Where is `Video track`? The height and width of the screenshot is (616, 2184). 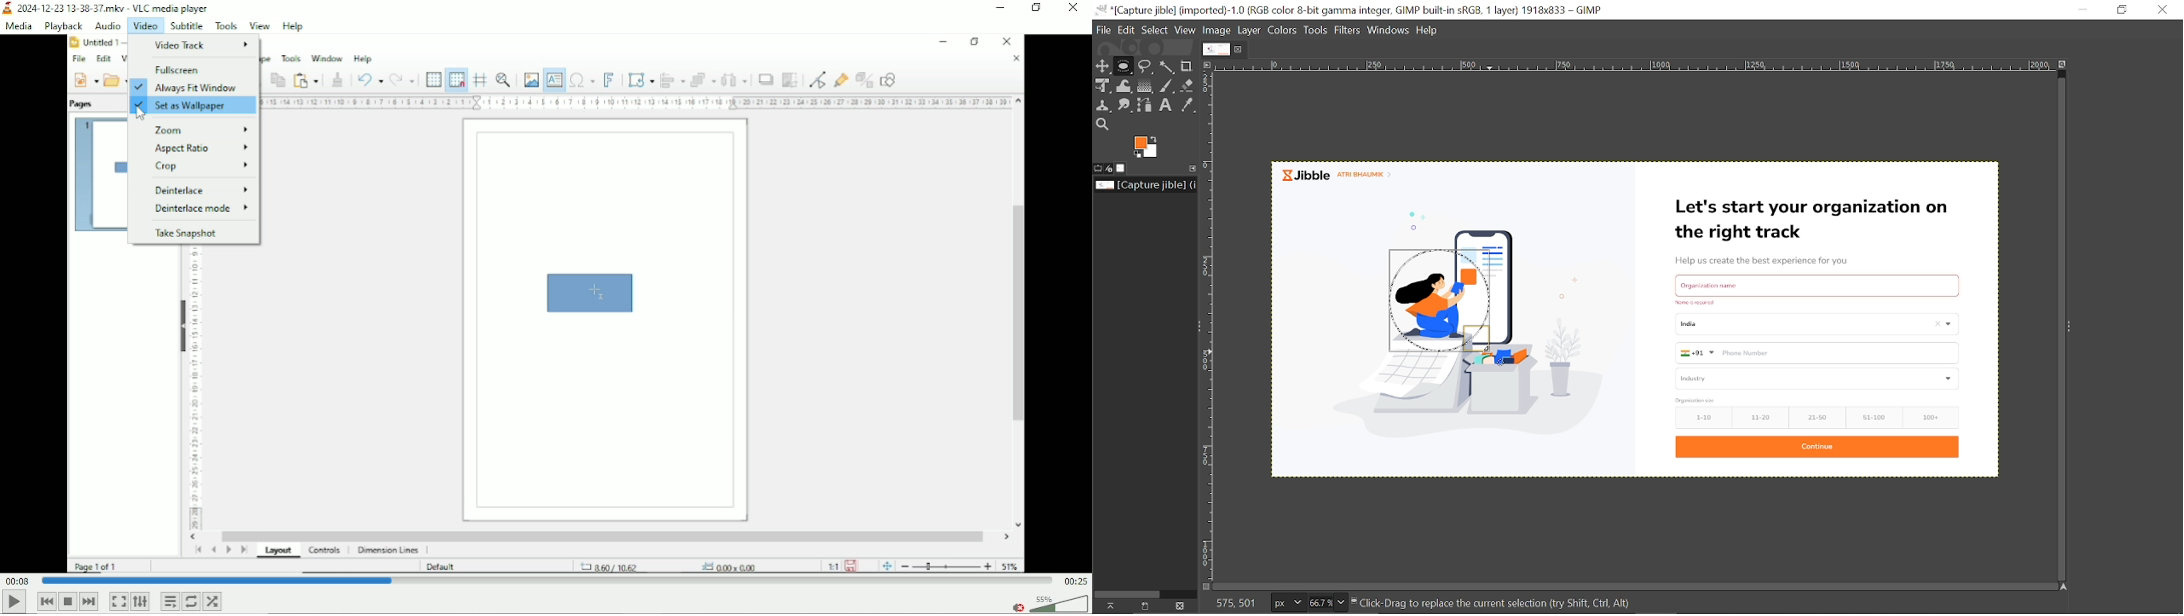
Video track is located at coordinates (202, 43).